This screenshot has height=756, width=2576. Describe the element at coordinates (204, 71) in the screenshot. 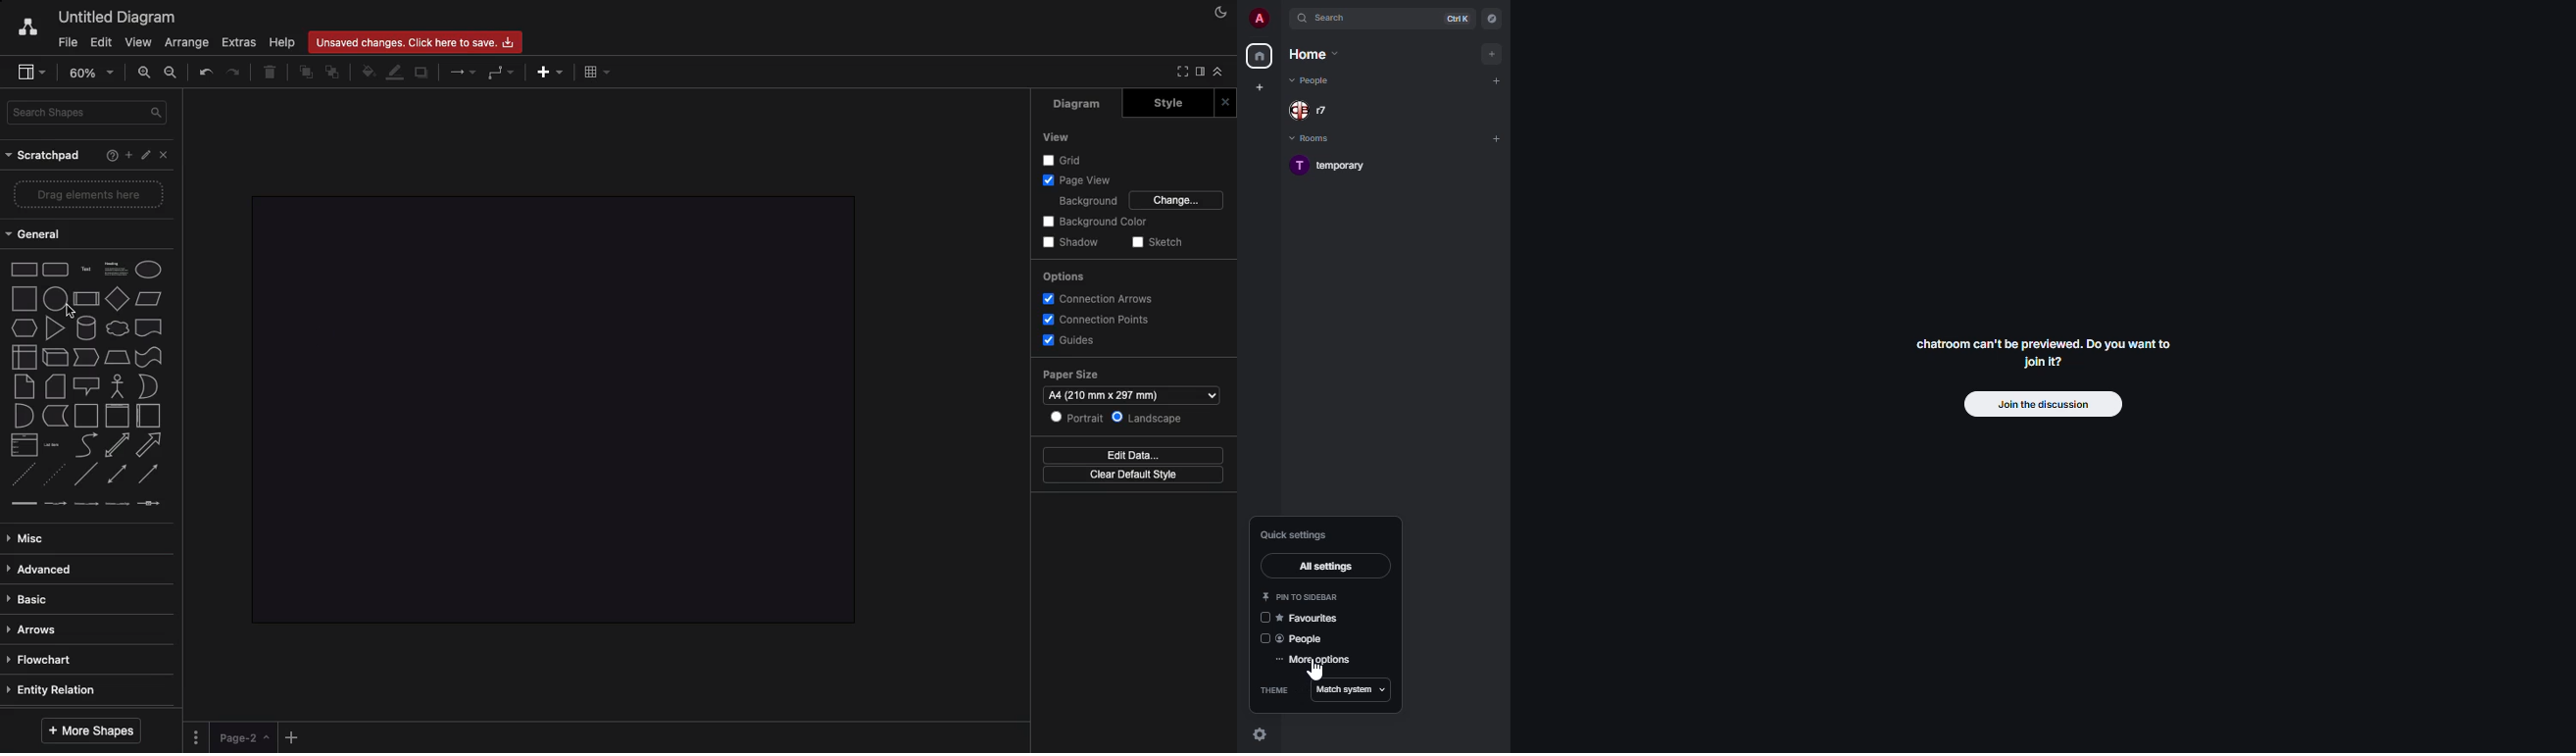

I see `Undo` at that location.